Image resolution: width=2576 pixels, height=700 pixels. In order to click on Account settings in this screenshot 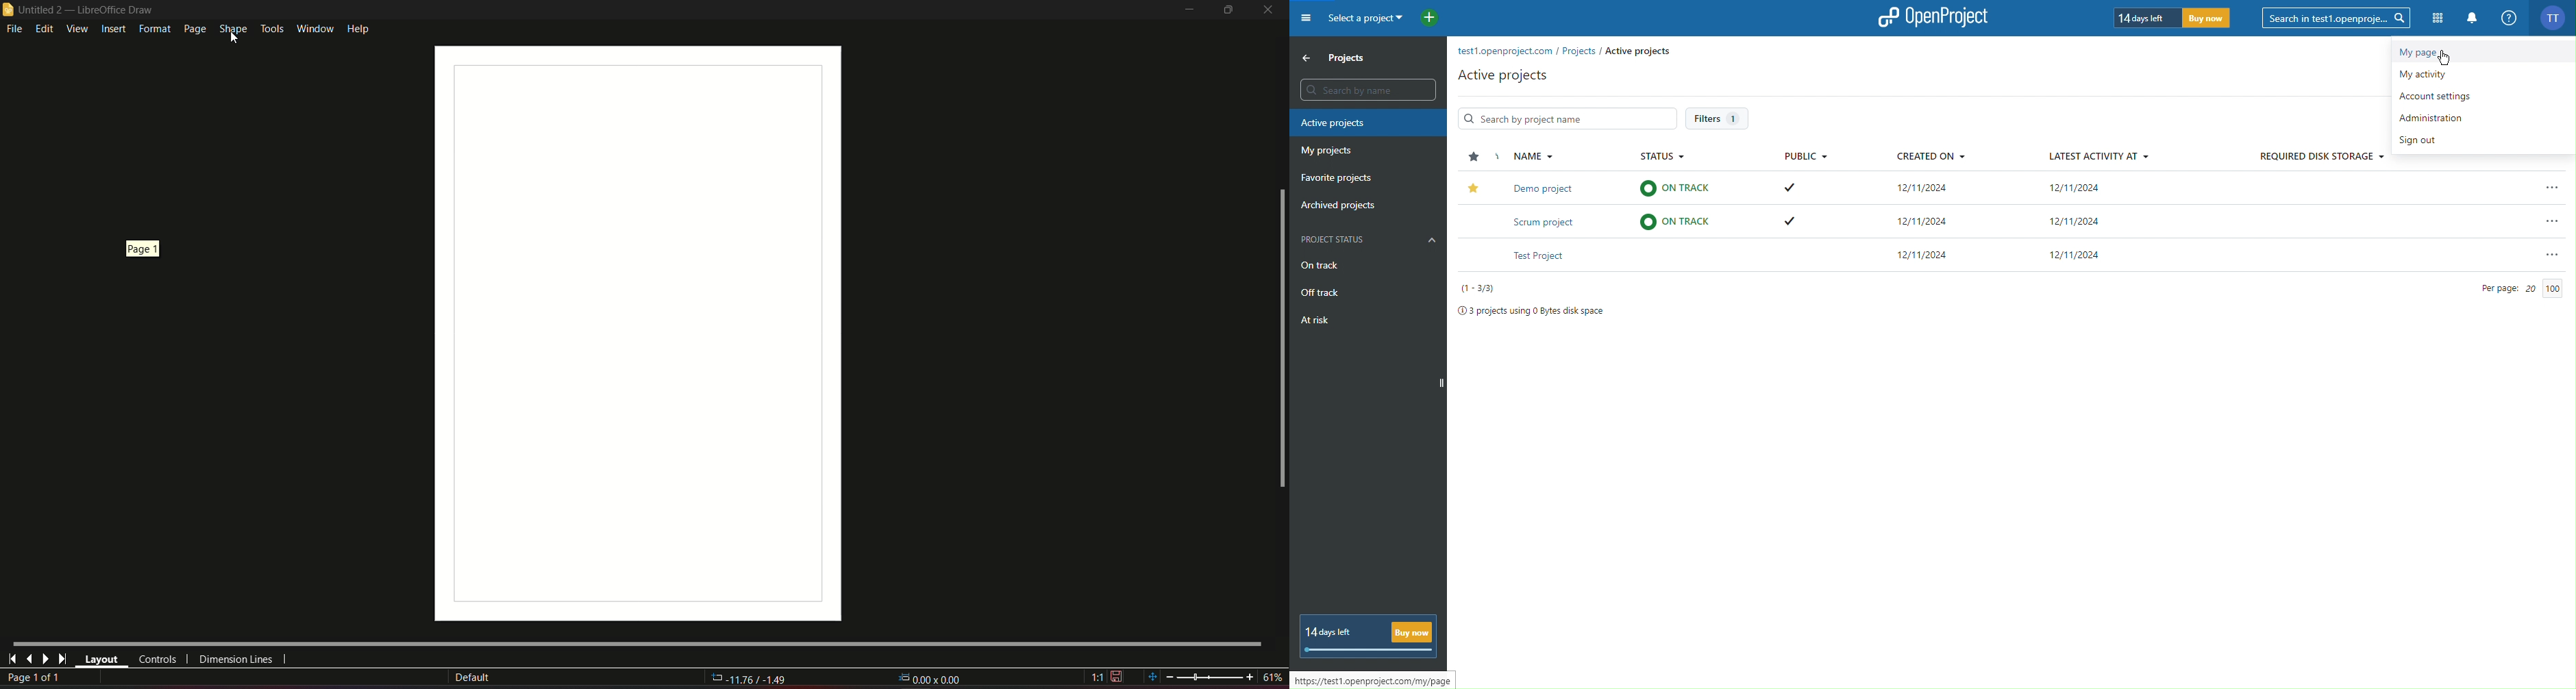, I will do `click(2436, 93)`.